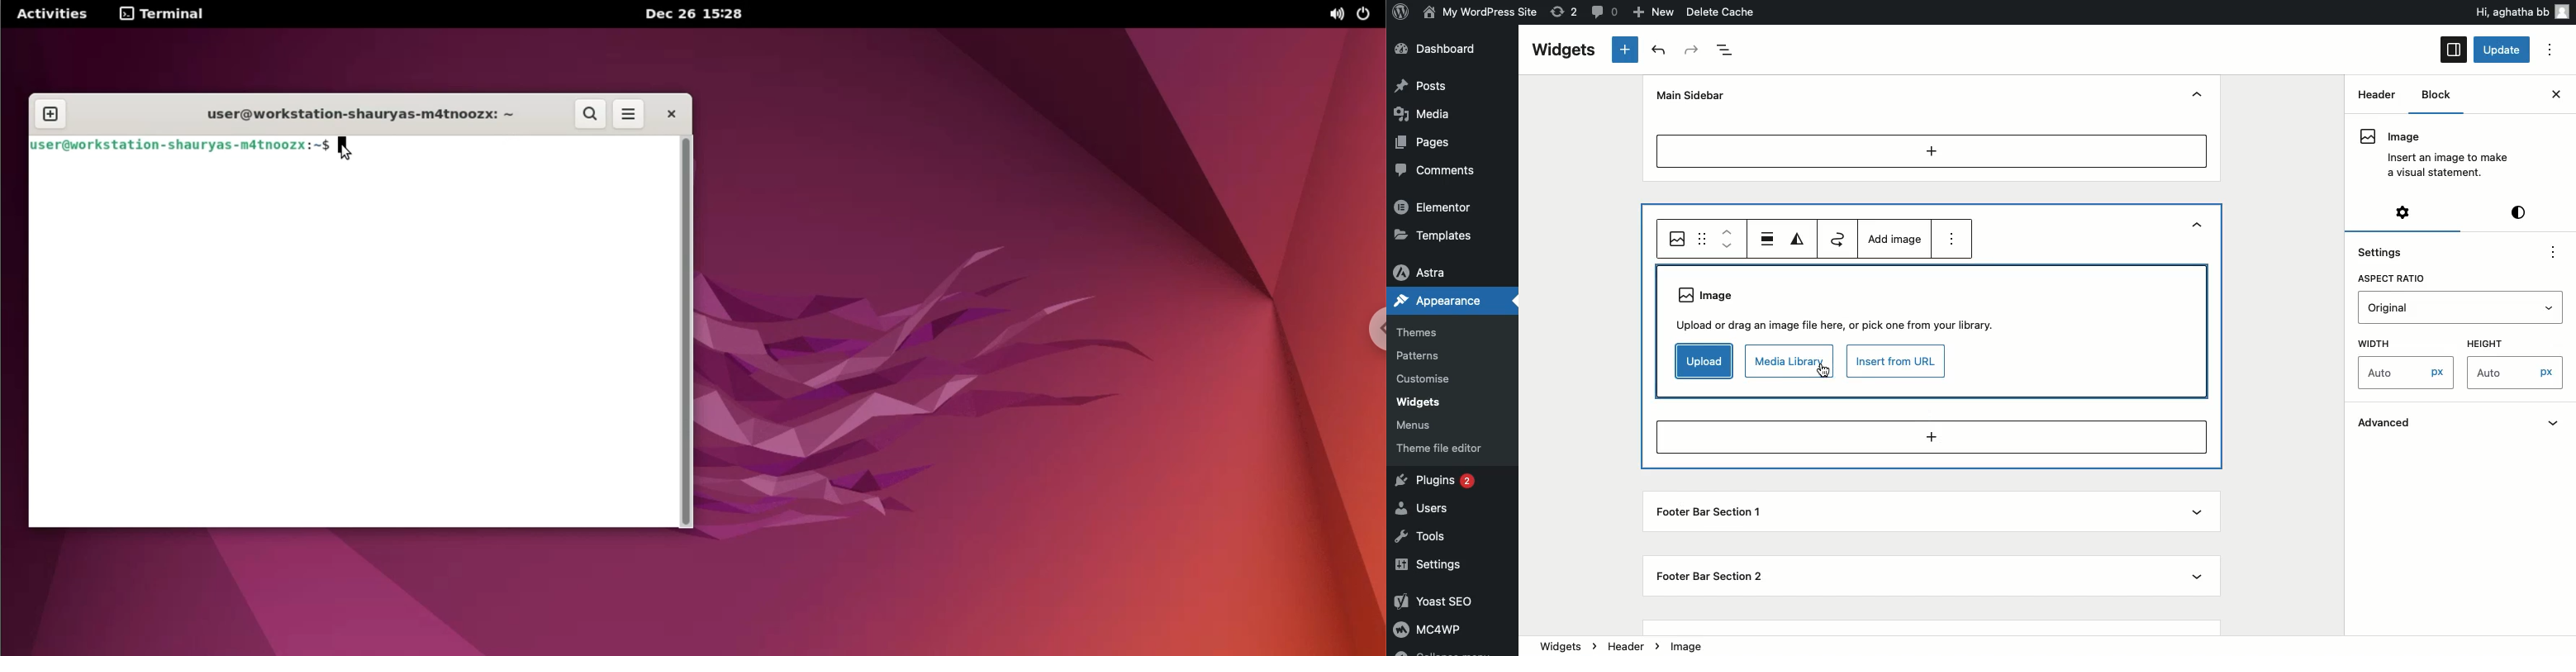 The width and height of the screenshot is (2576, 672). What do you see at coordinates (1602, 11) in the screenshot?
I see `Comment` at bounding box center [1602, 11].